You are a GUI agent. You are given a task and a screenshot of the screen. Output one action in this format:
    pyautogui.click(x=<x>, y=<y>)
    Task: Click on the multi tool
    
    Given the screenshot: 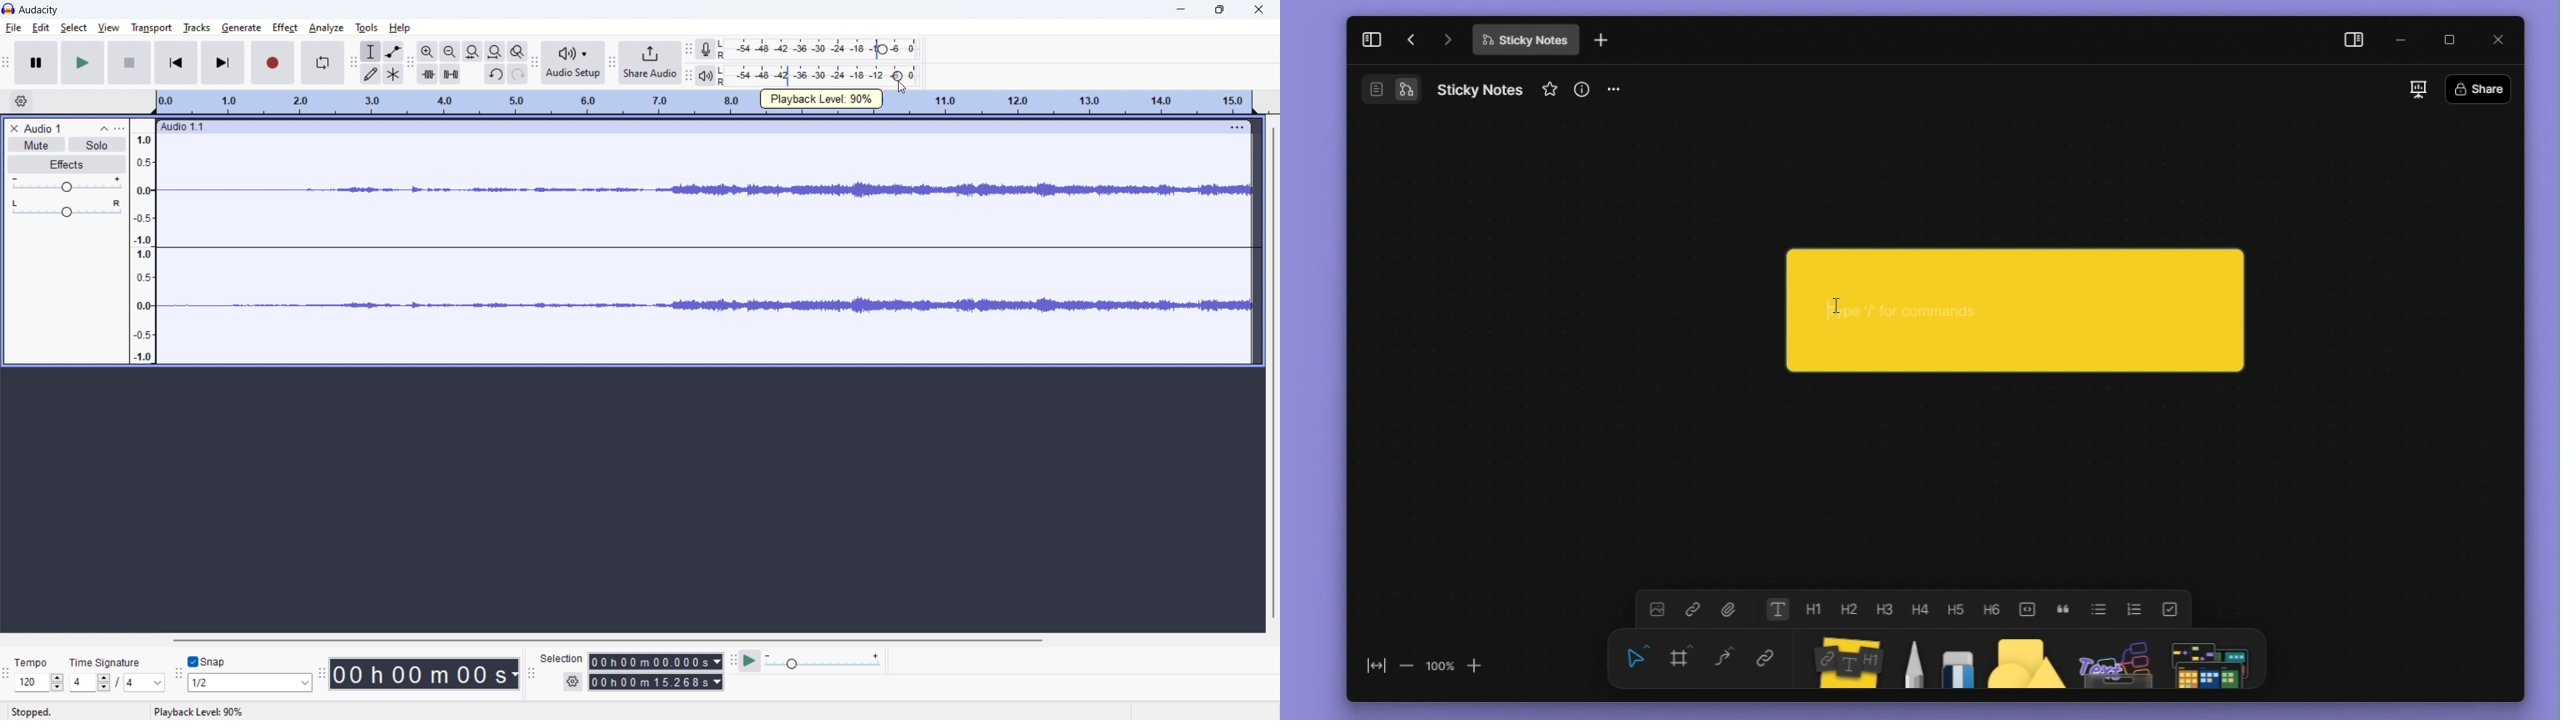 What is the action you would take?
    pyautogui.click(x=393, y=74)
    